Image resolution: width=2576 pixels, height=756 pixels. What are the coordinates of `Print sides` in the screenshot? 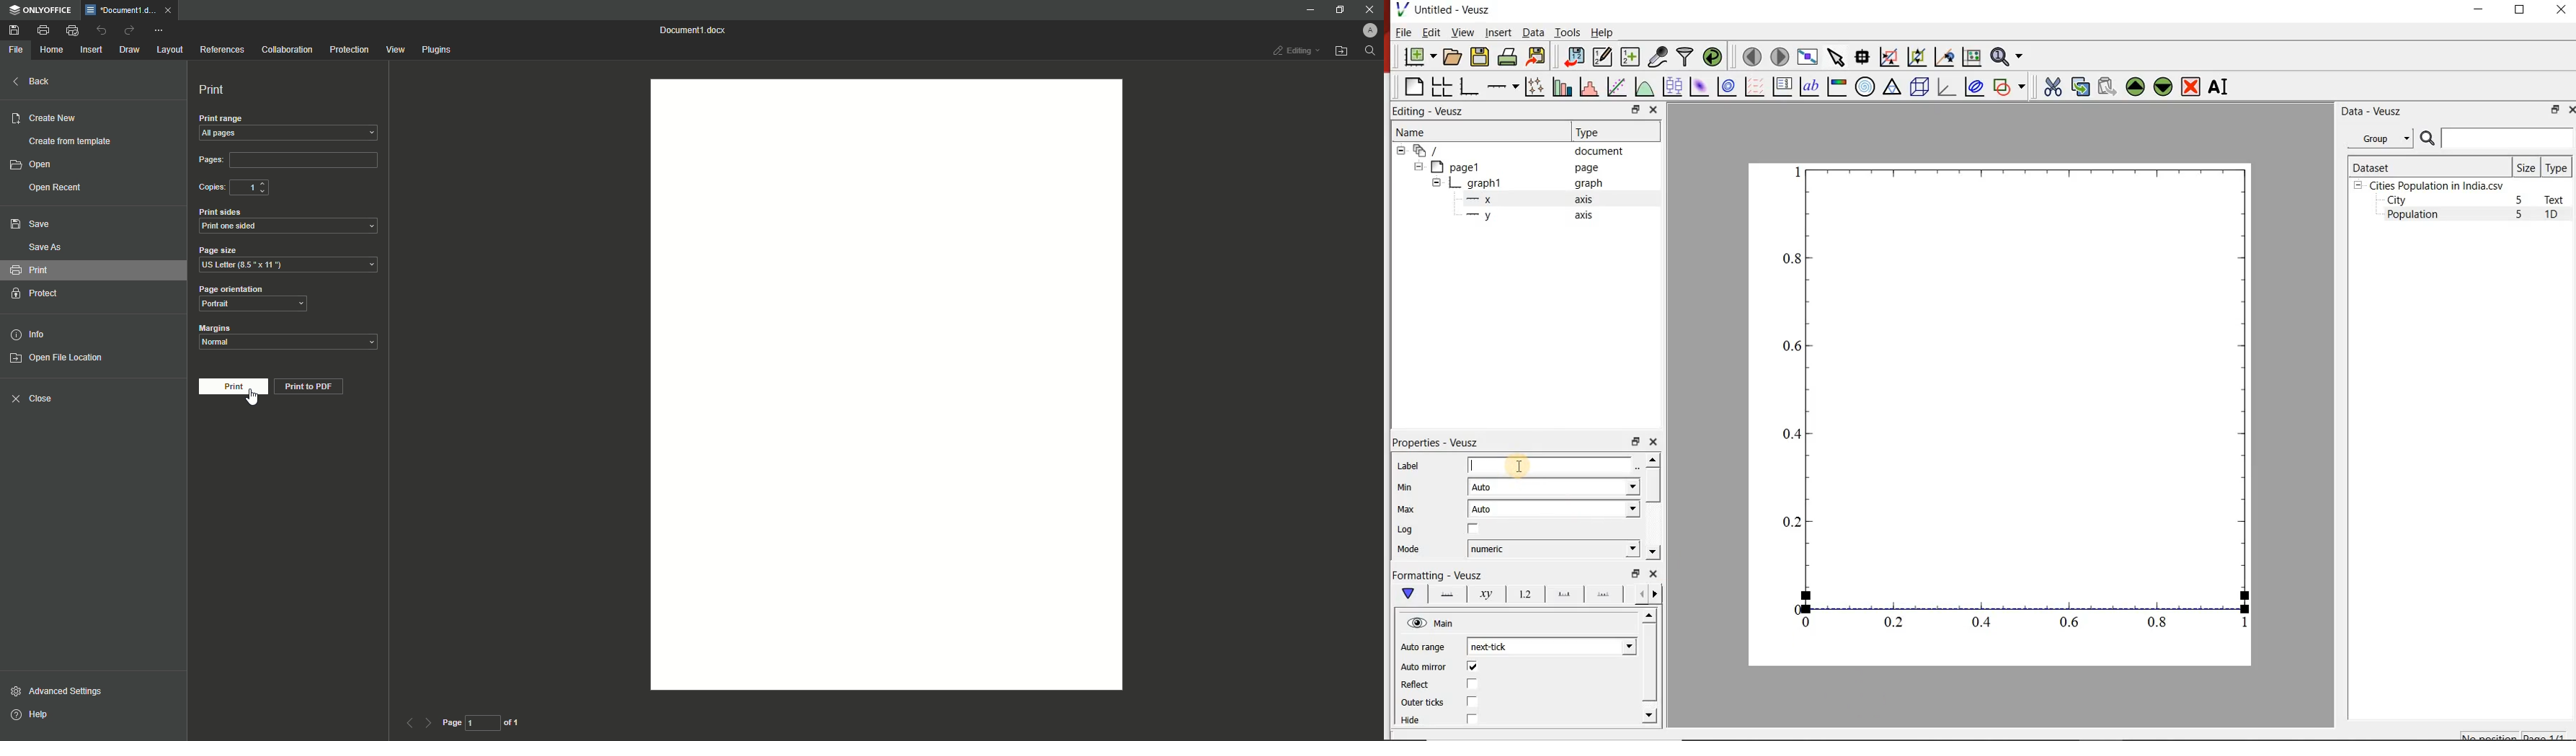 It's located at (221, 213).